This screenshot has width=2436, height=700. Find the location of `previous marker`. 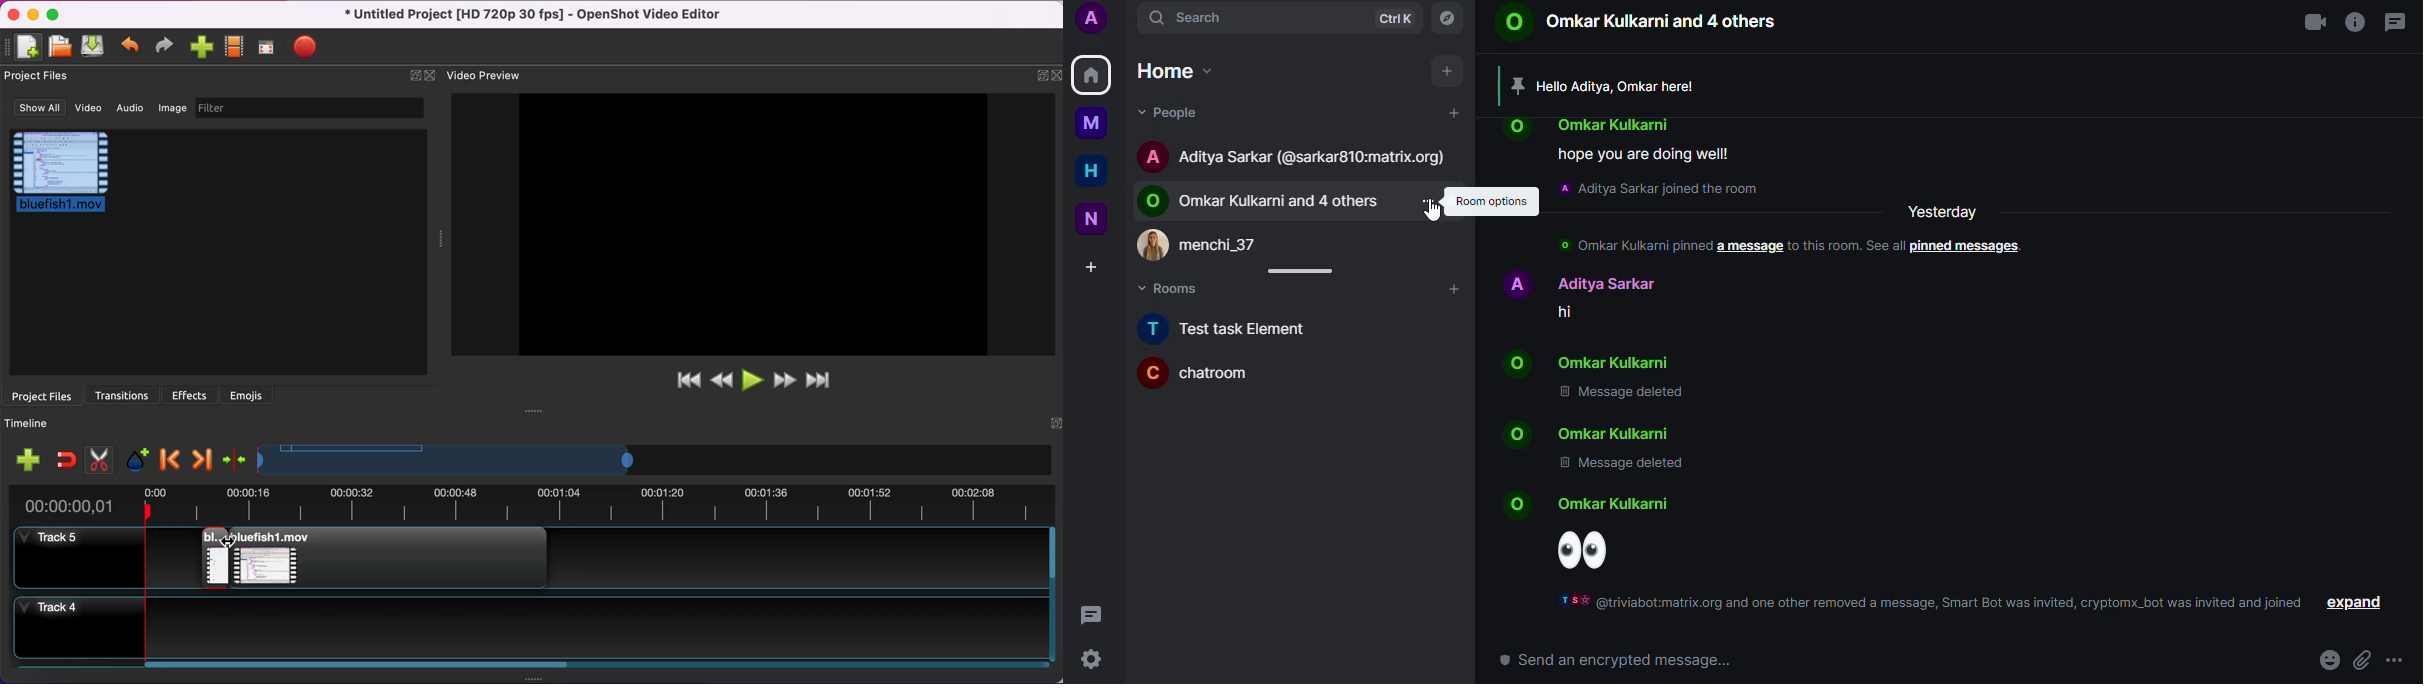

previous marker is located at coordinates (168, 458).